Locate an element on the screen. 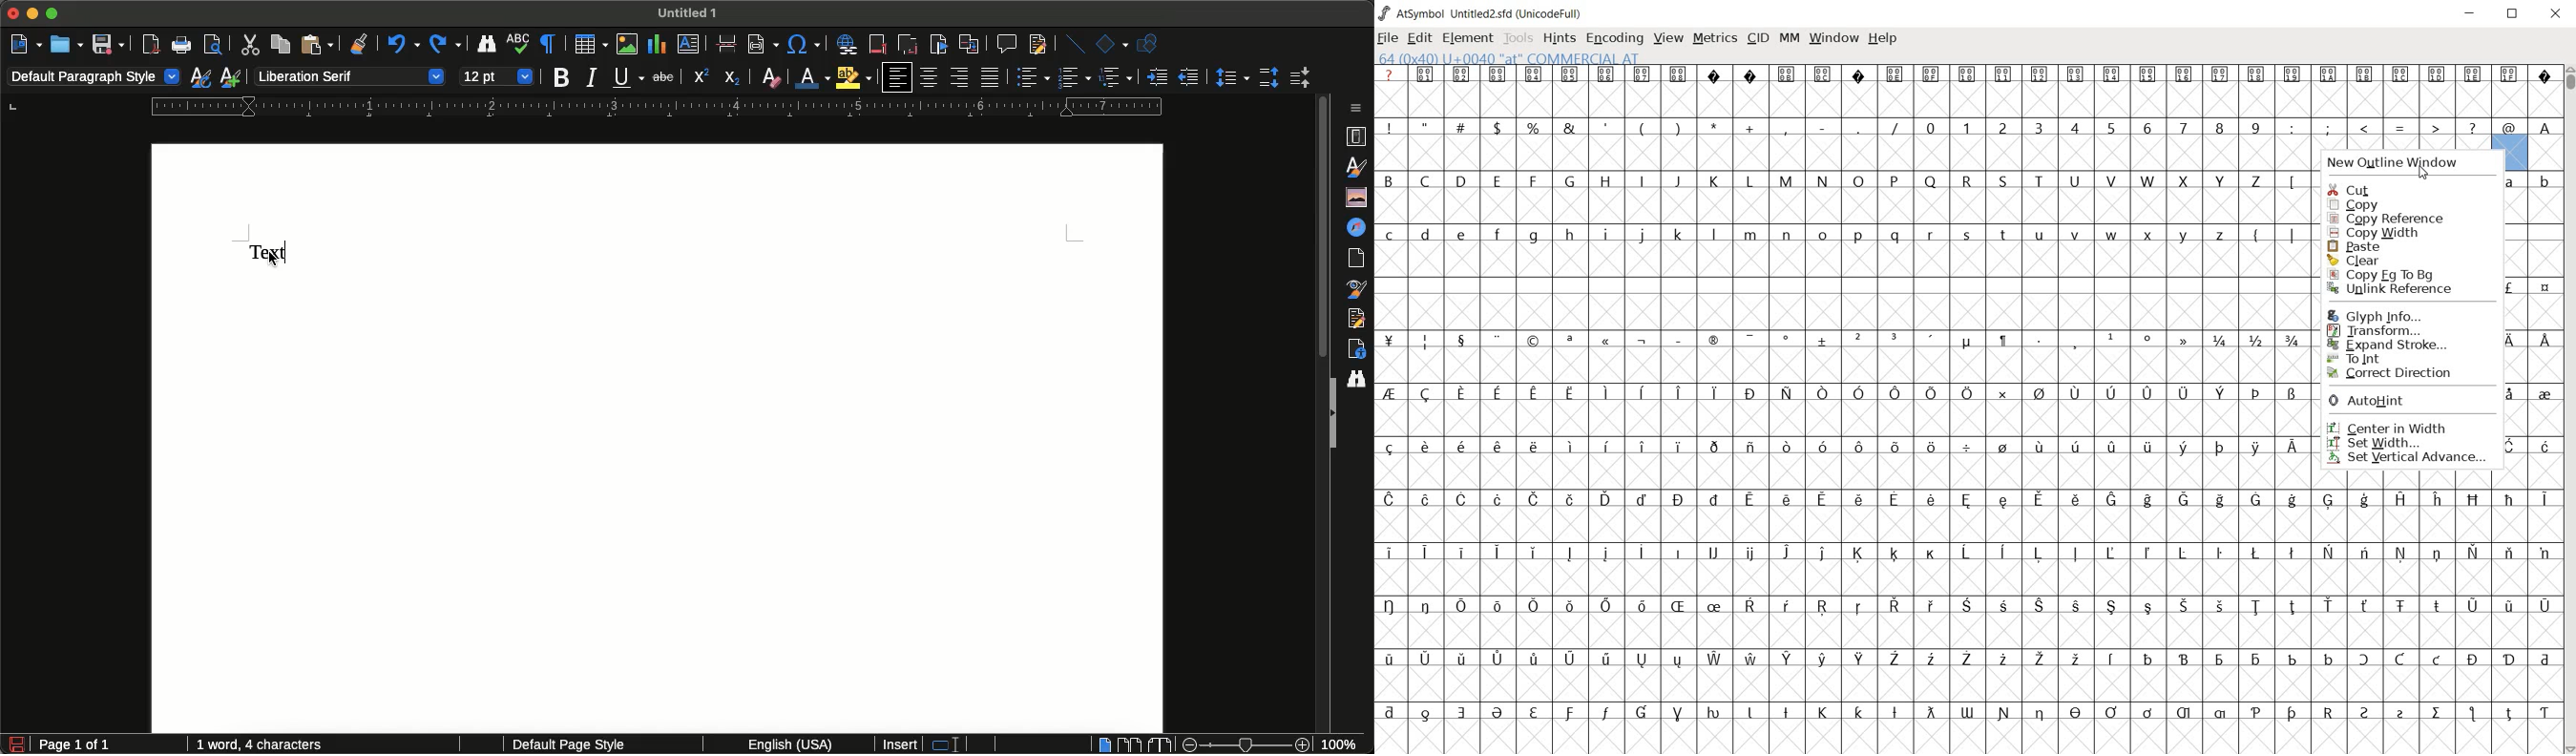  English (USA) is located at coordinates (783, 744).